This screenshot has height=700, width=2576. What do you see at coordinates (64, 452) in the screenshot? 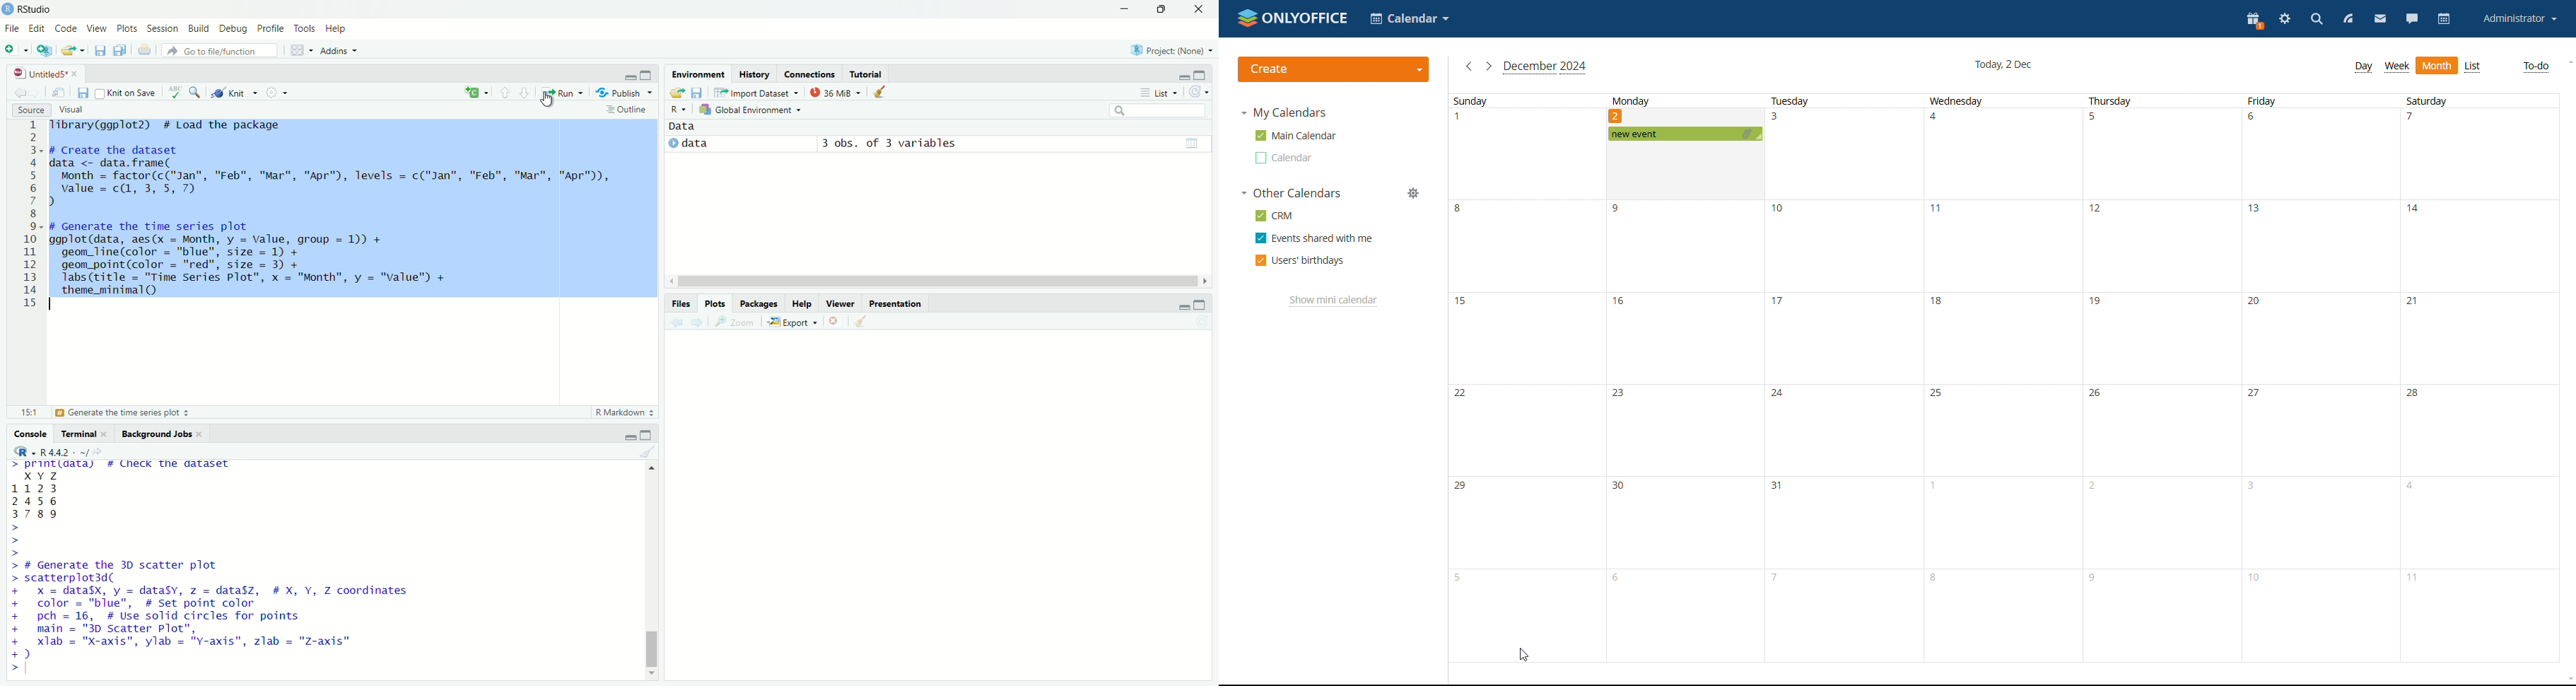
I see `R 4.4.2 . ~/` at bounding box center [64, 452].